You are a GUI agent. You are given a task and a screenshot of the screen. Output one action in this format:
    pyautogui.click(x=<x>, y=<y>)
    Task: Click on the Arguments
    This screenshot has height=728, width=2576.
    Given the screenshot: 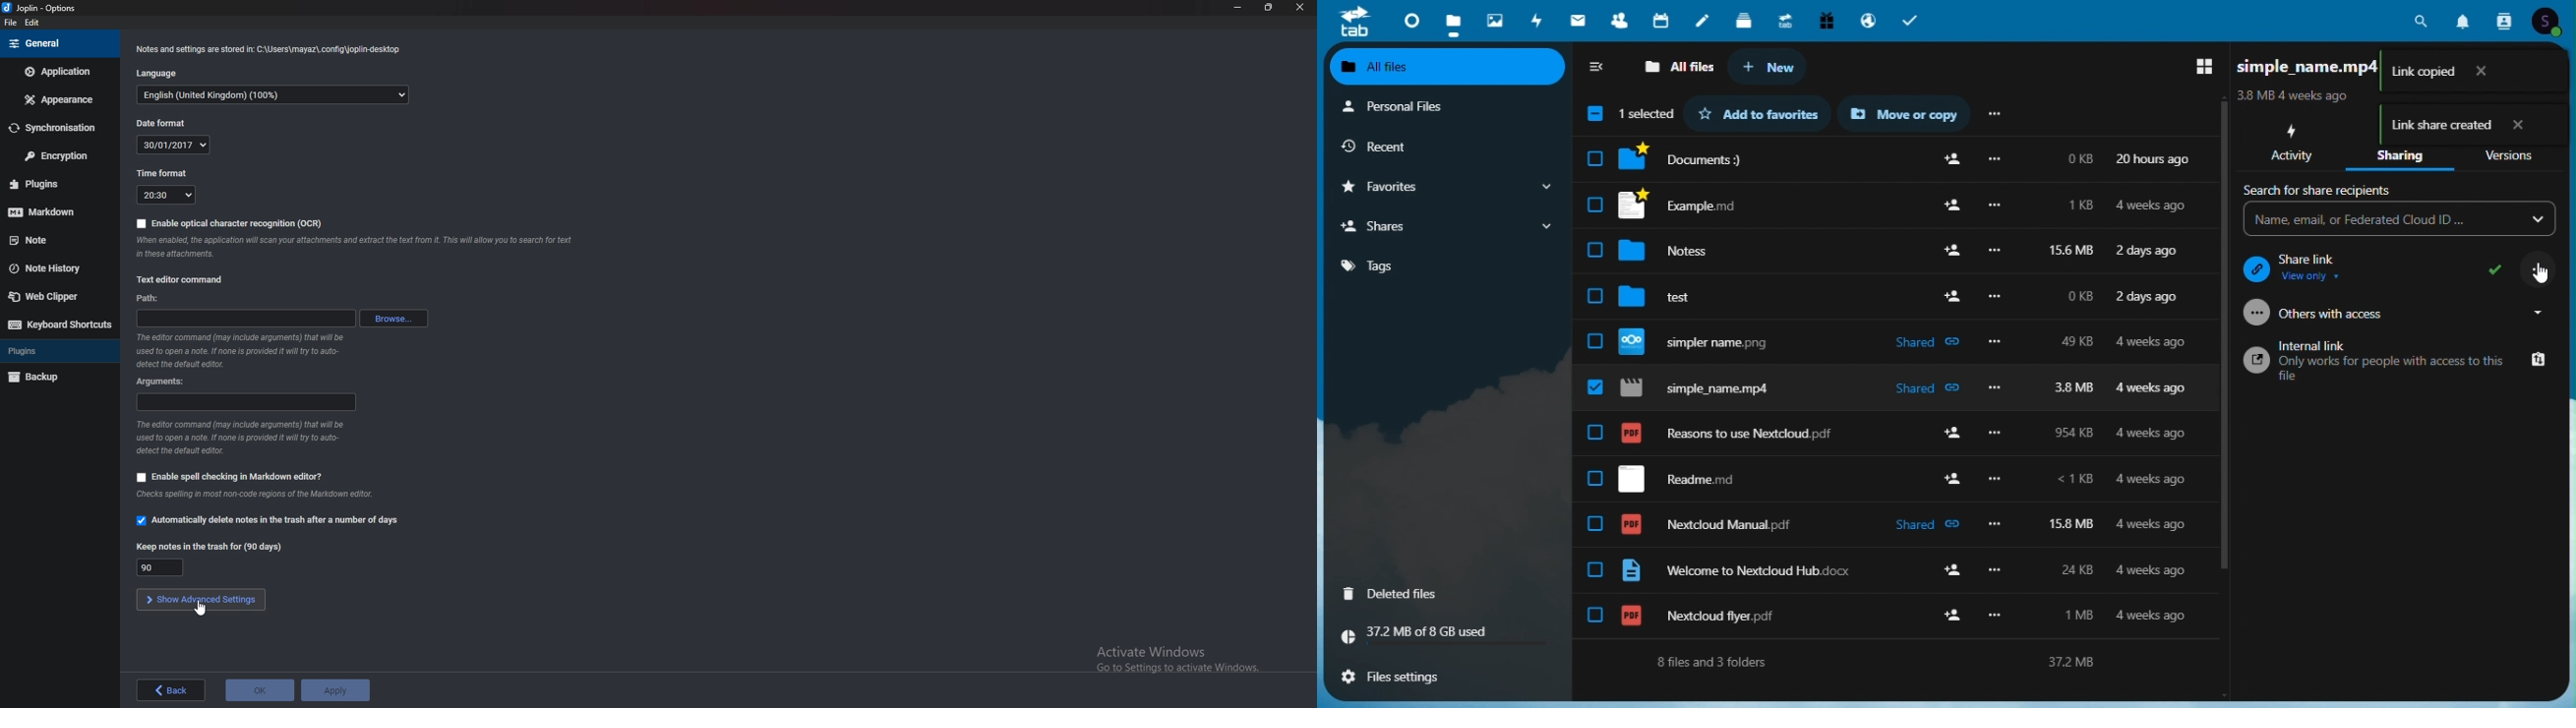 What is the action you would take?
    pyautogui.click(x=246, y=401)
    